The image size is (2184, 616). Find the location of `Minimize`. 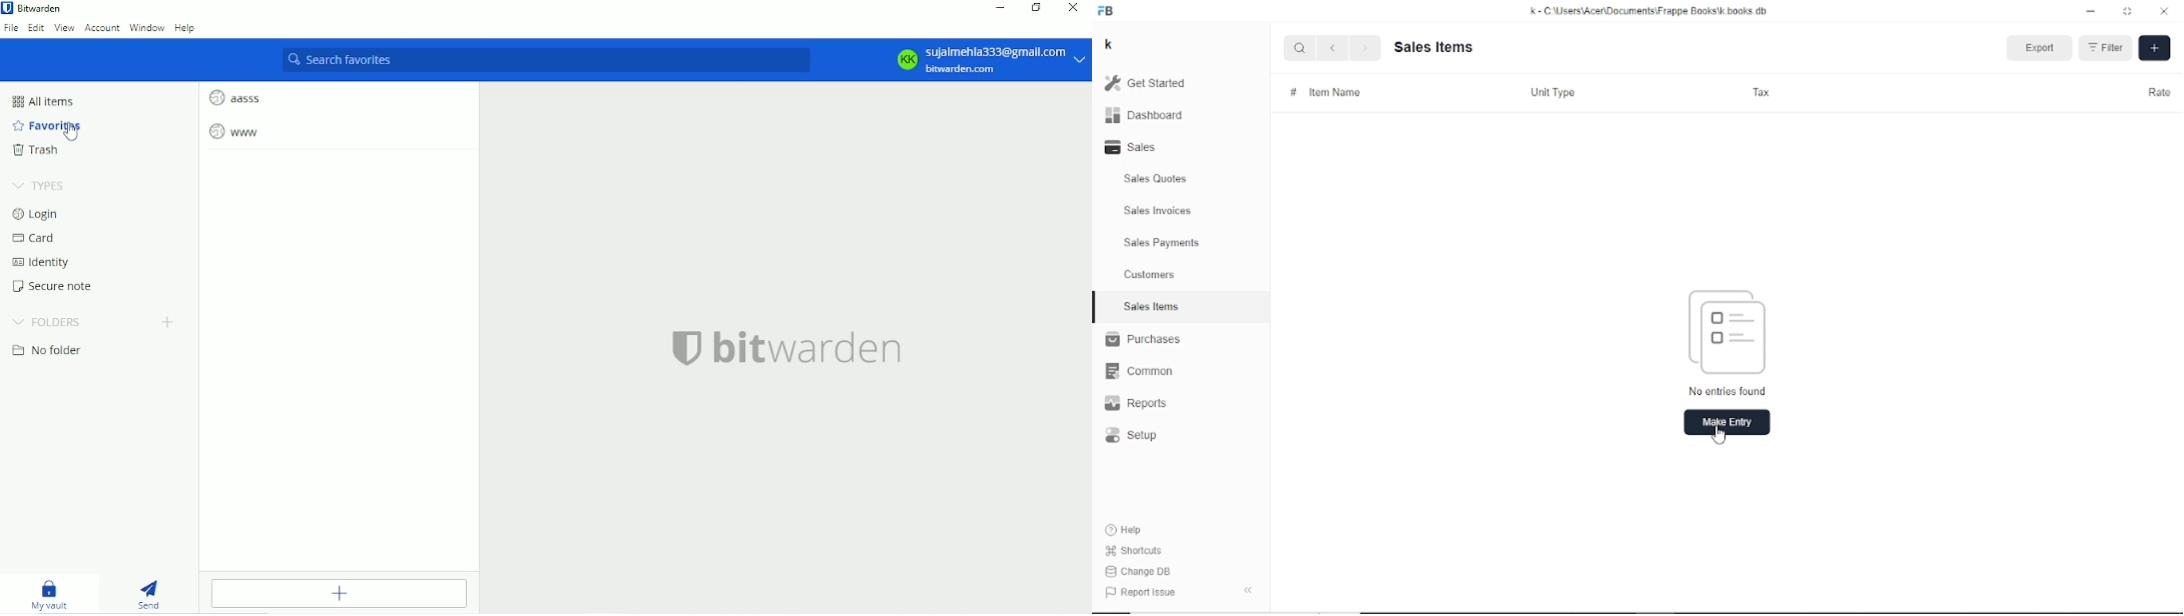

Minimize is located at coordinates (999, 9).